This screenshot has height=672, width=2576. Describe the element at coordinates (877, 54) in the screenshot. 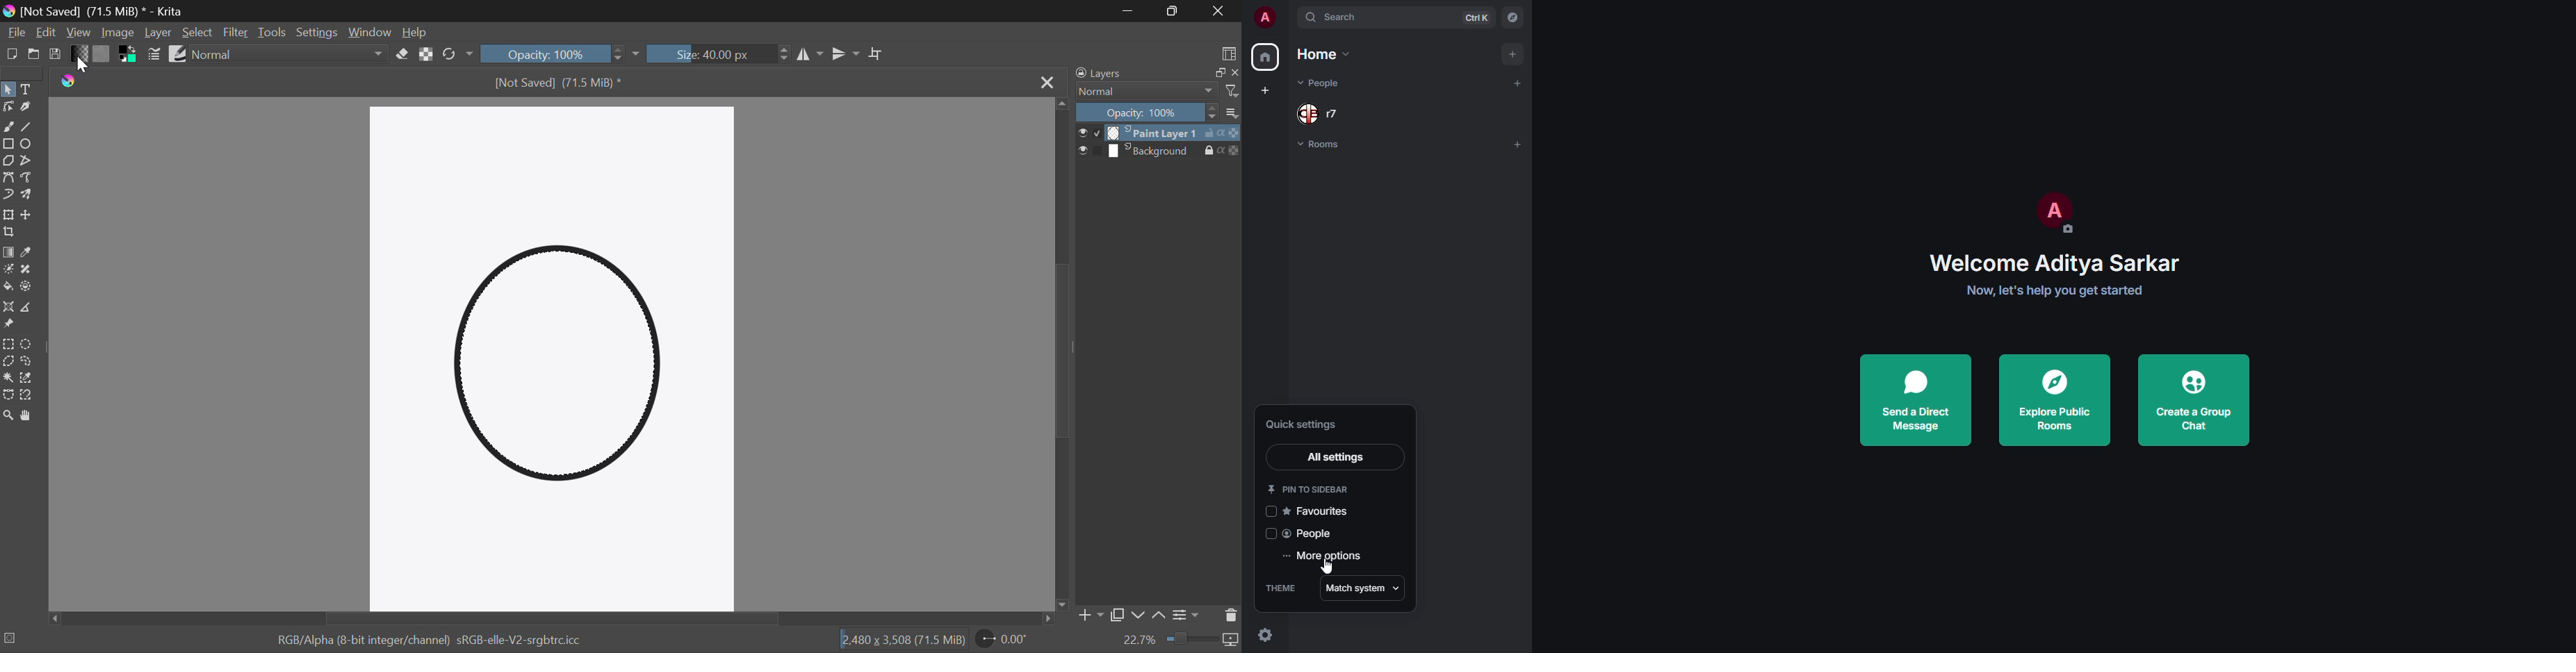

I see `Crop` at that location.